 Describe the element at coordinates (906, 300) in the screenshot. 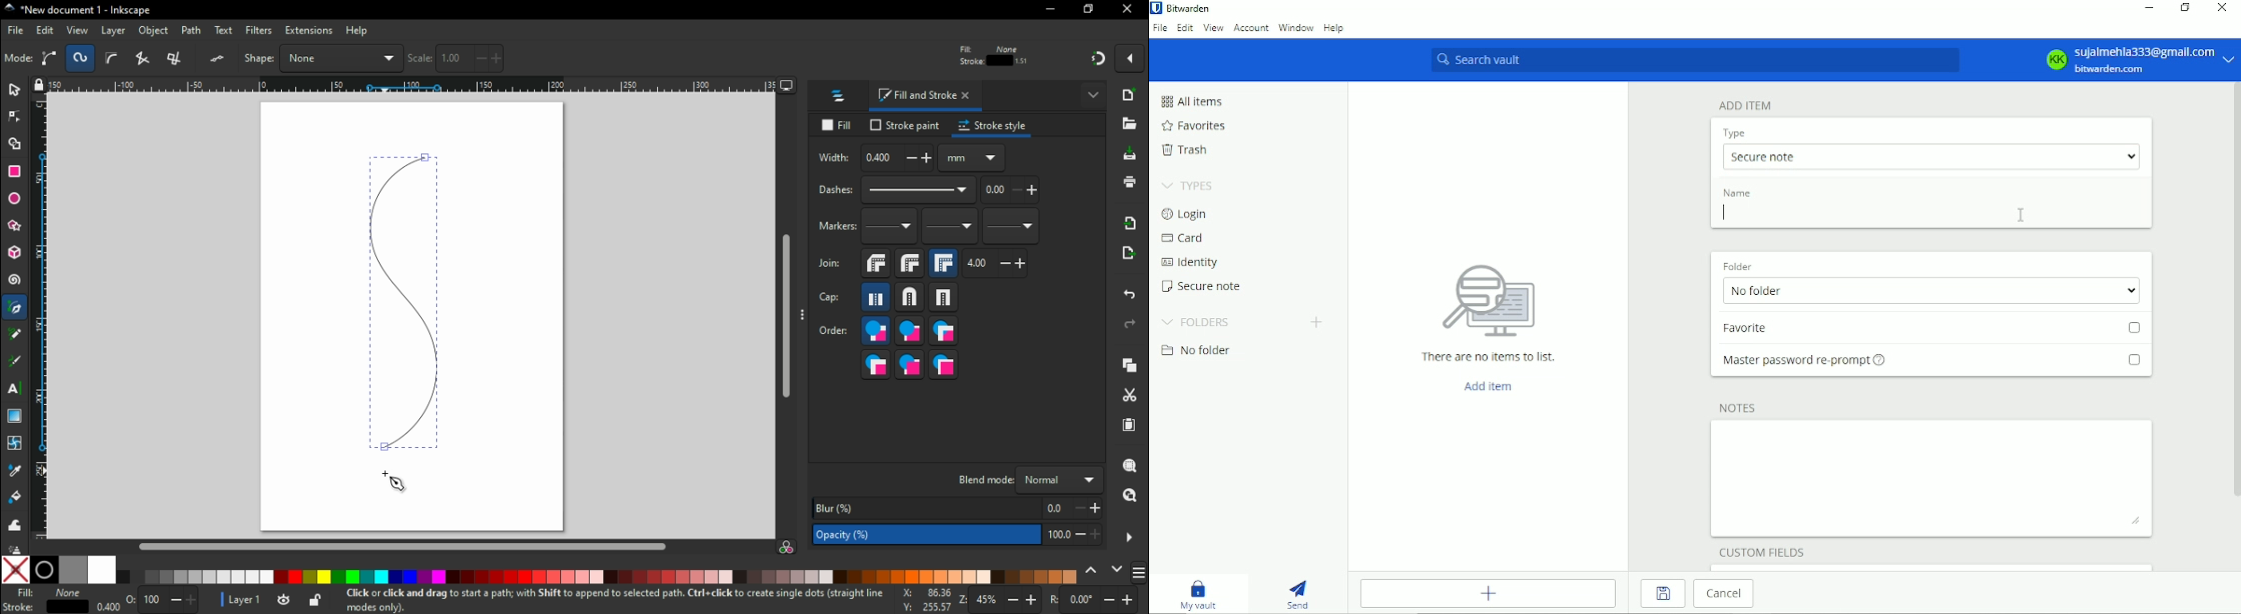

I see `round` at that location.